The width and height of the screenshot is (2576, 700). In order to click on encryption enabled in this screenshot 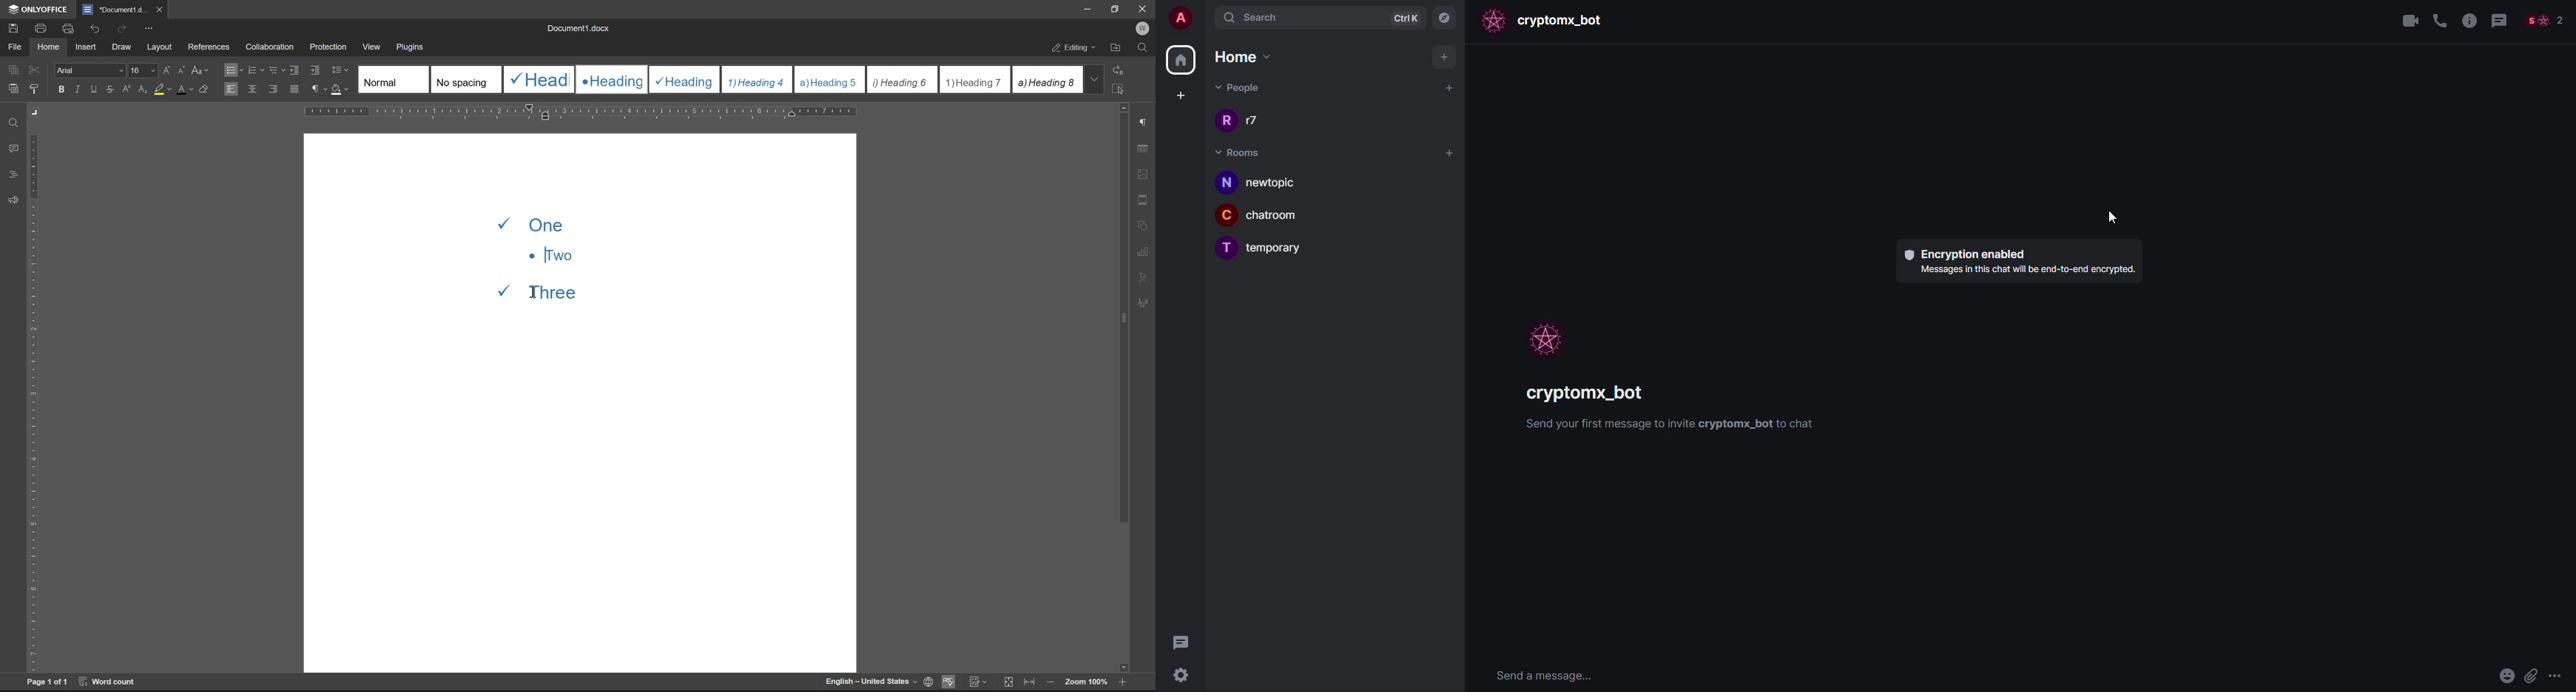, I will do `click(2013, 257)`.